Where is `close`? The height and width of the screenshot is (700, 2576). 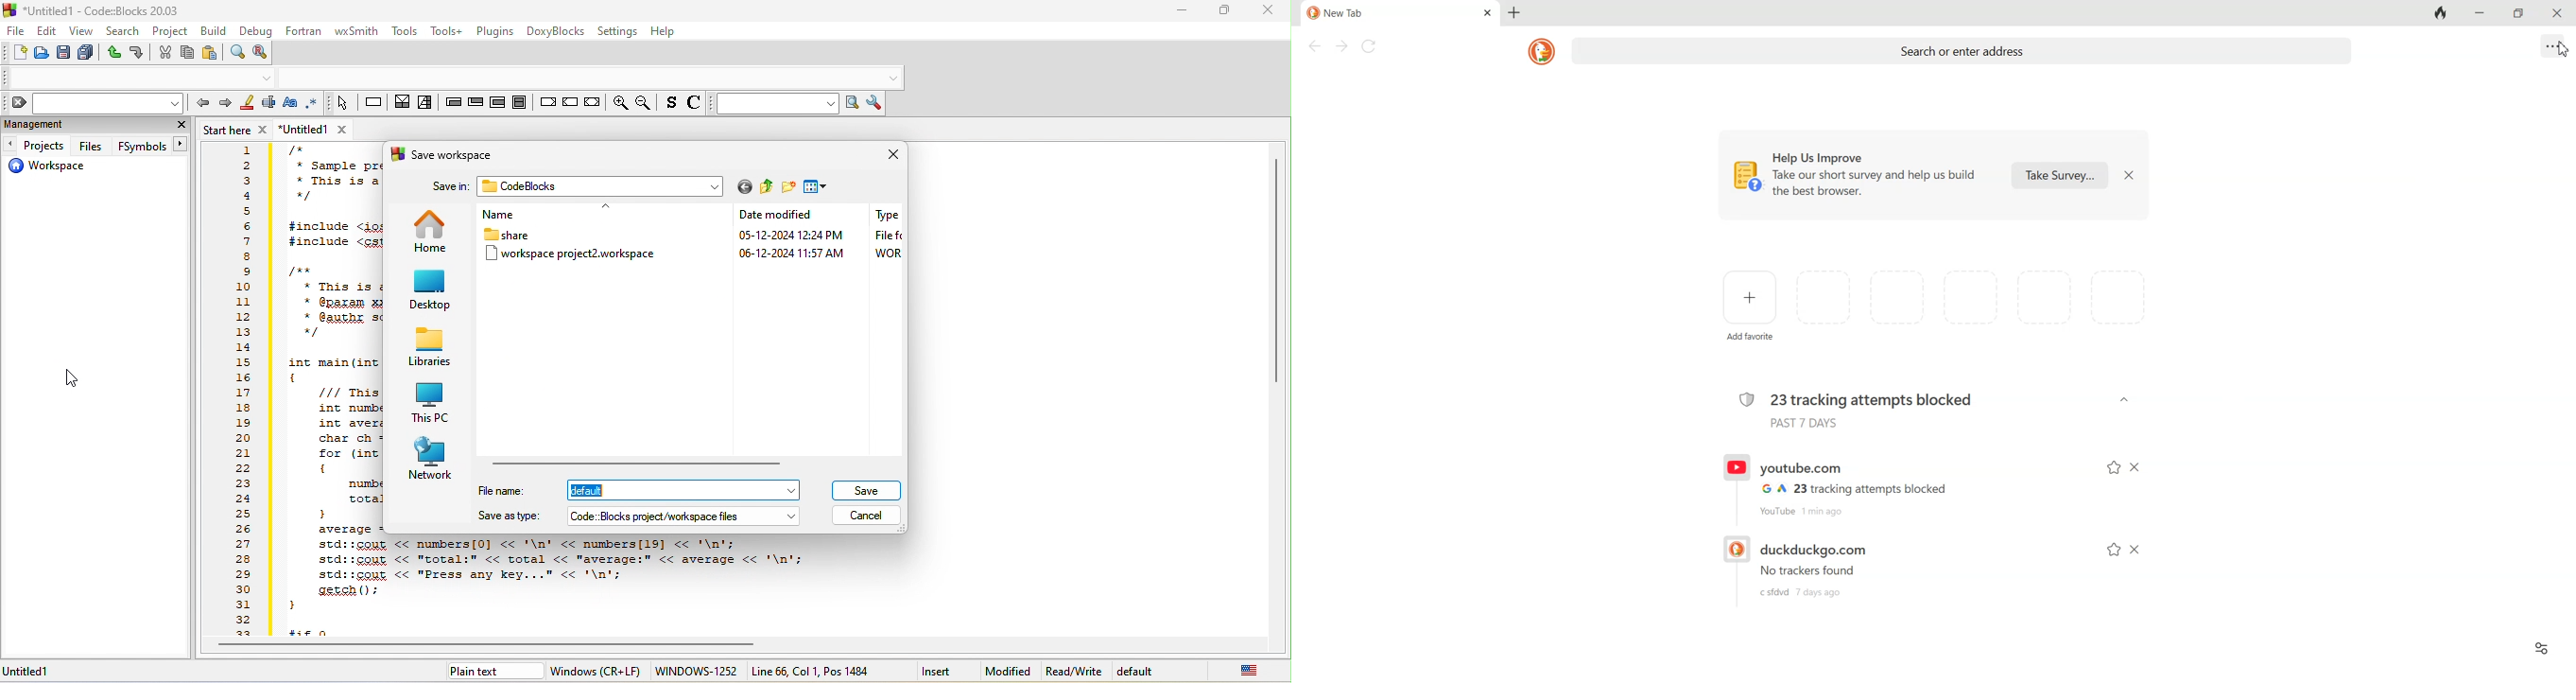
close is located at coordinates (1270, 10).